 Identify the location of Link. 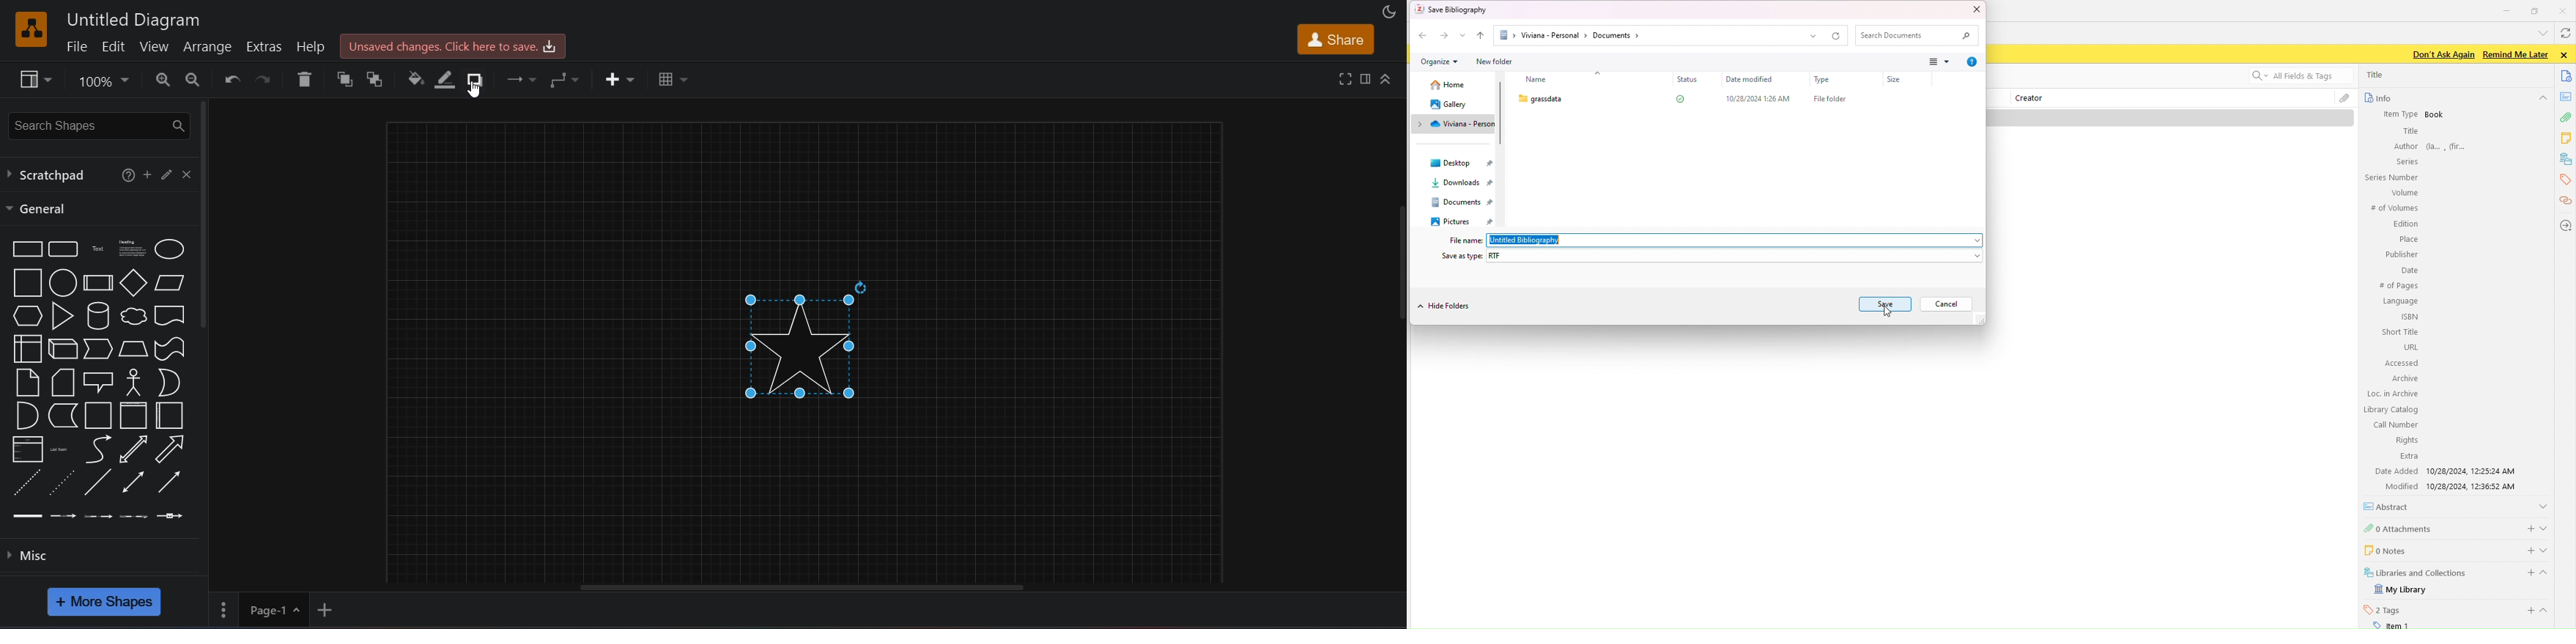
(28, 519).